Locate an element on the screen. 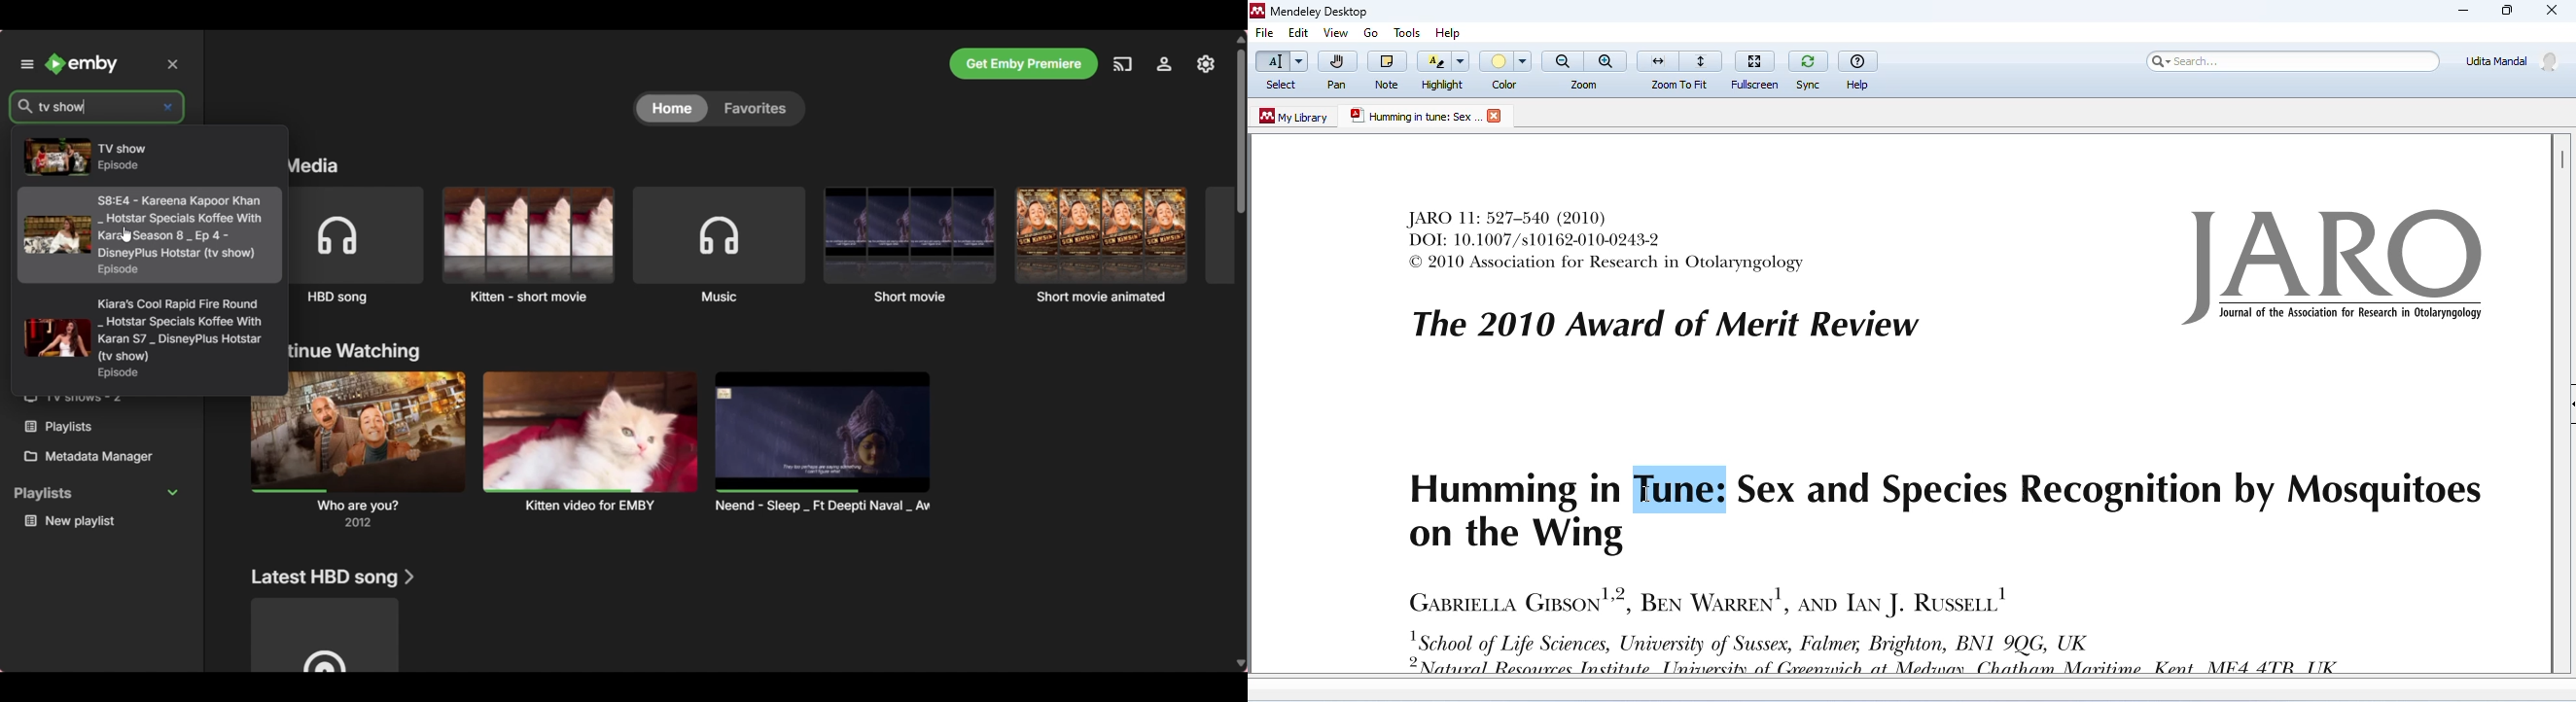 The width and height of the screenshot is (2576, 728). pan is located at coordinates (1336, 71).